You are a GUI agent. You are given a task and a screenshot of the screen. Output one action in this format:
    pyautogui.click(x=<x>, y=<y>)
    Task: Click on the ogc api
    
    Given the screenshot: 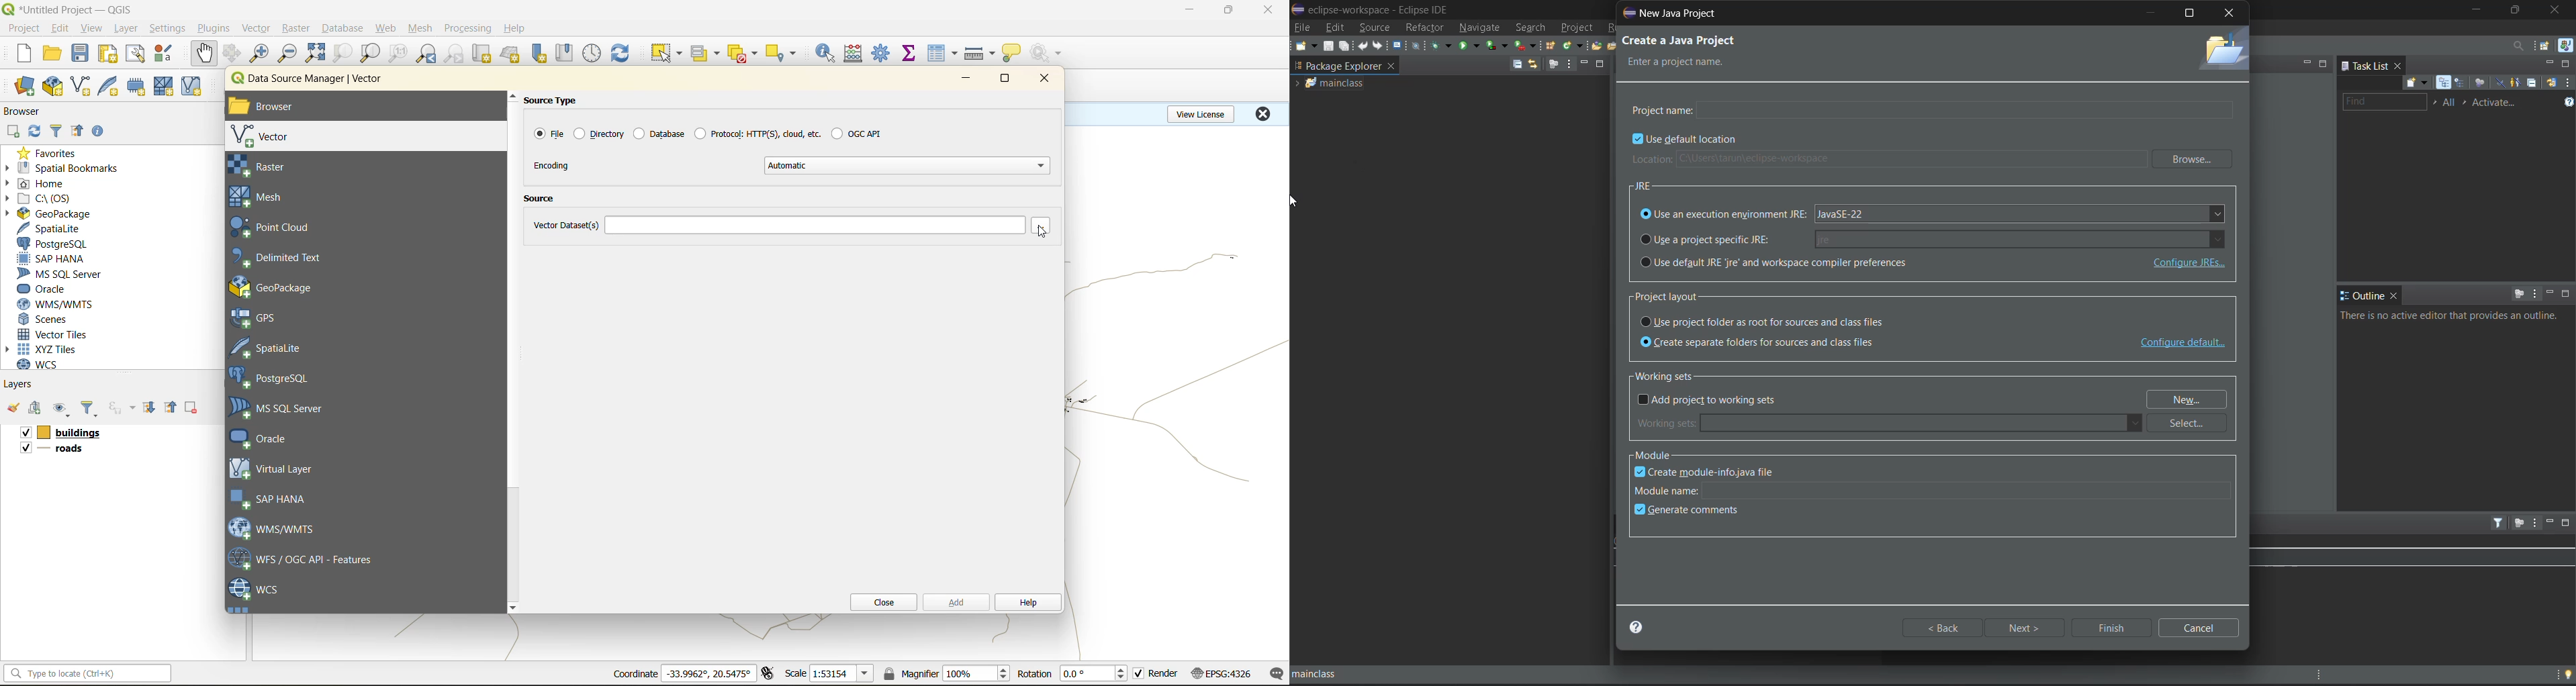 What is the action you would take?
    pyautogui.click(x=856, y=133)
    